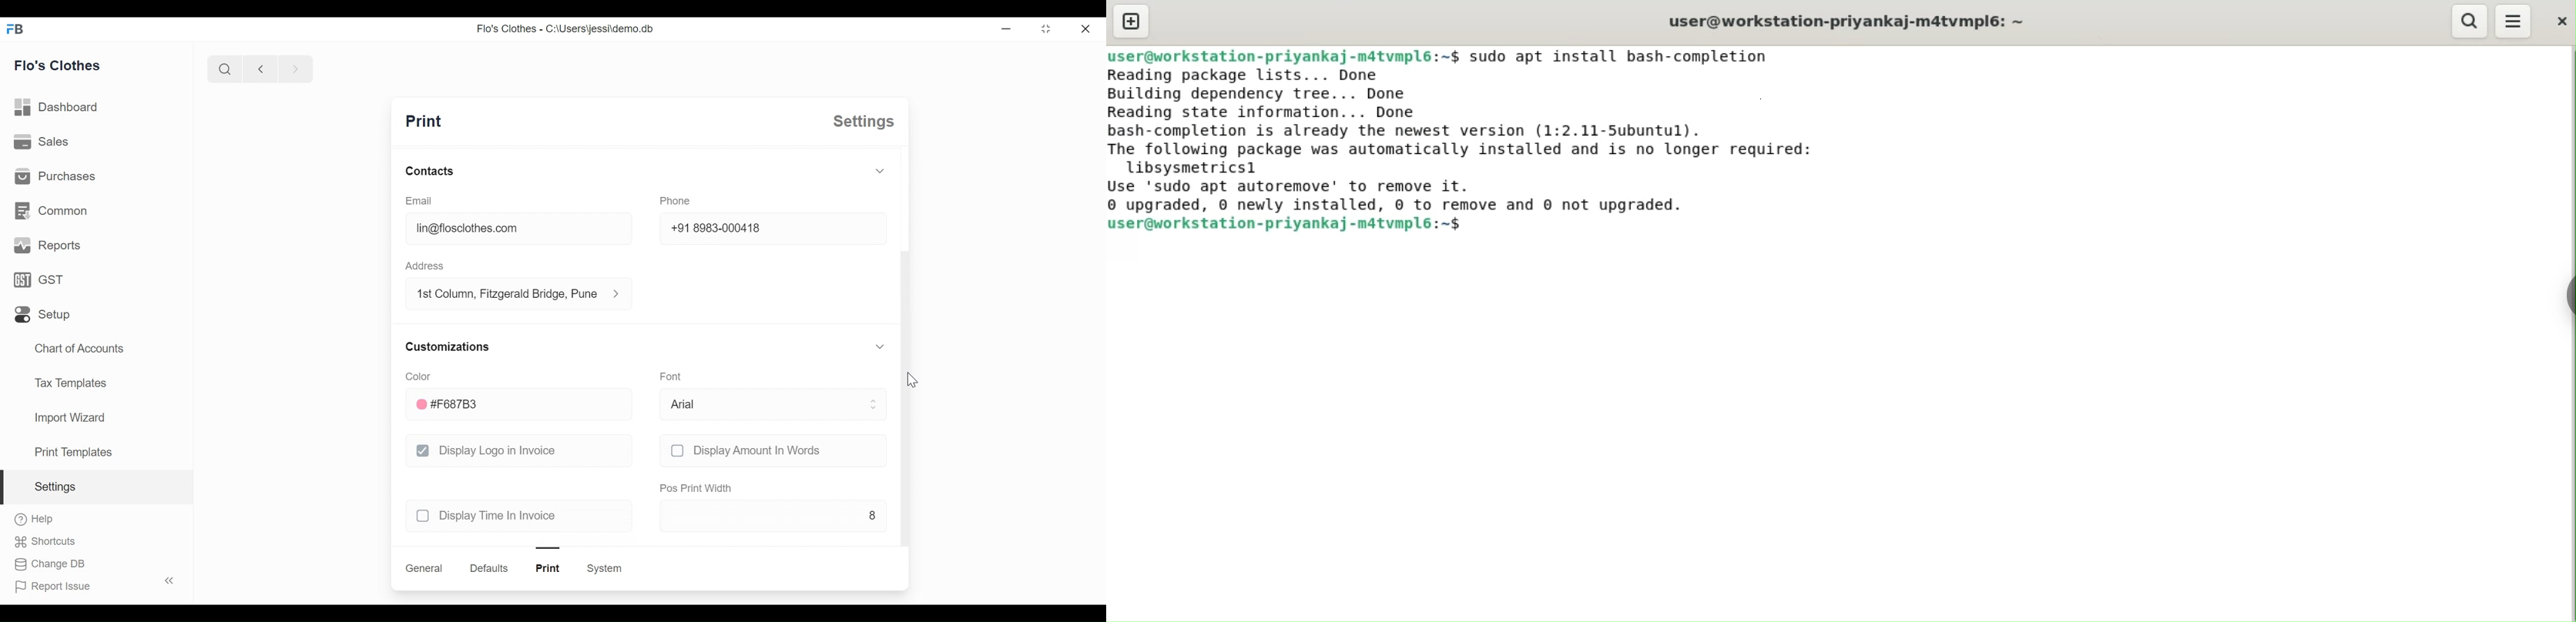 This screenshot has width=2576, height=644. Describe the element at coordinates (520, 228) in the screenshot. I see `lin@floclothes.com` at that location.